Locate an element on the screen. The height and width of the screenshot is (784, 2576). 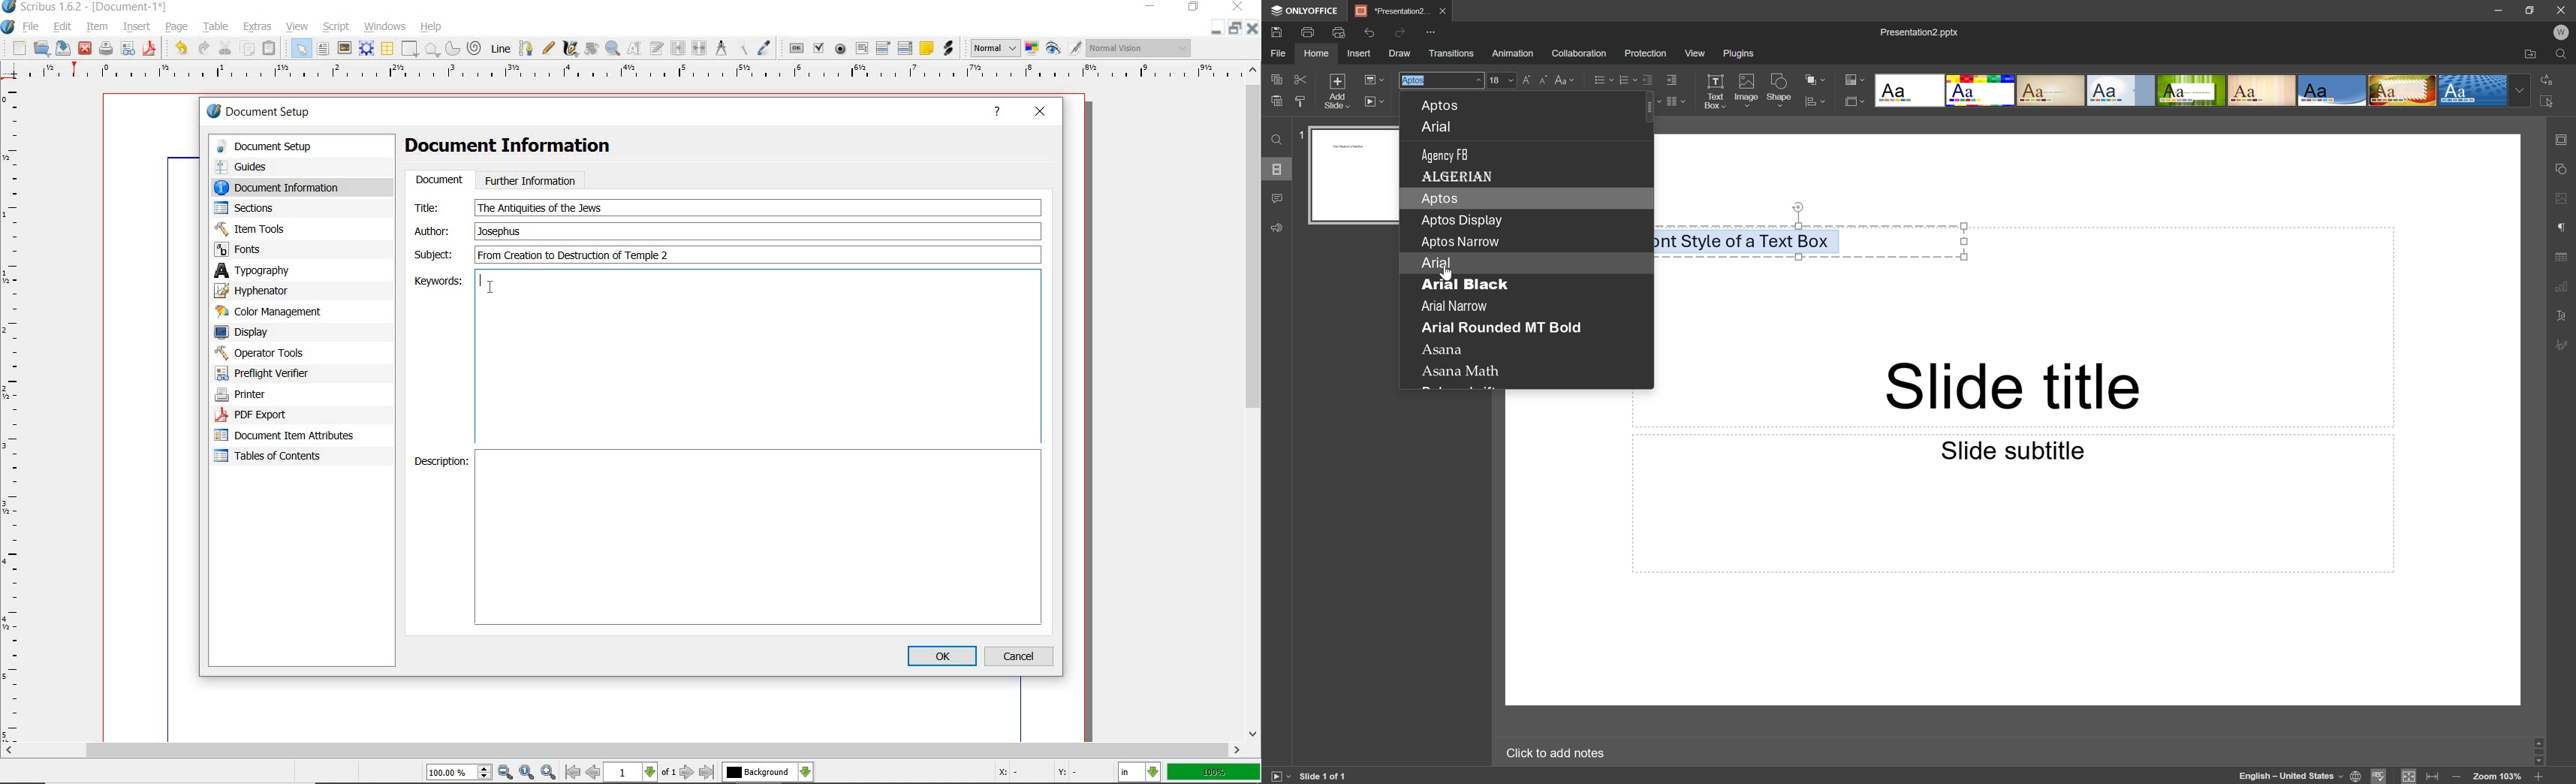
subject is located at coordinates (755, 255).